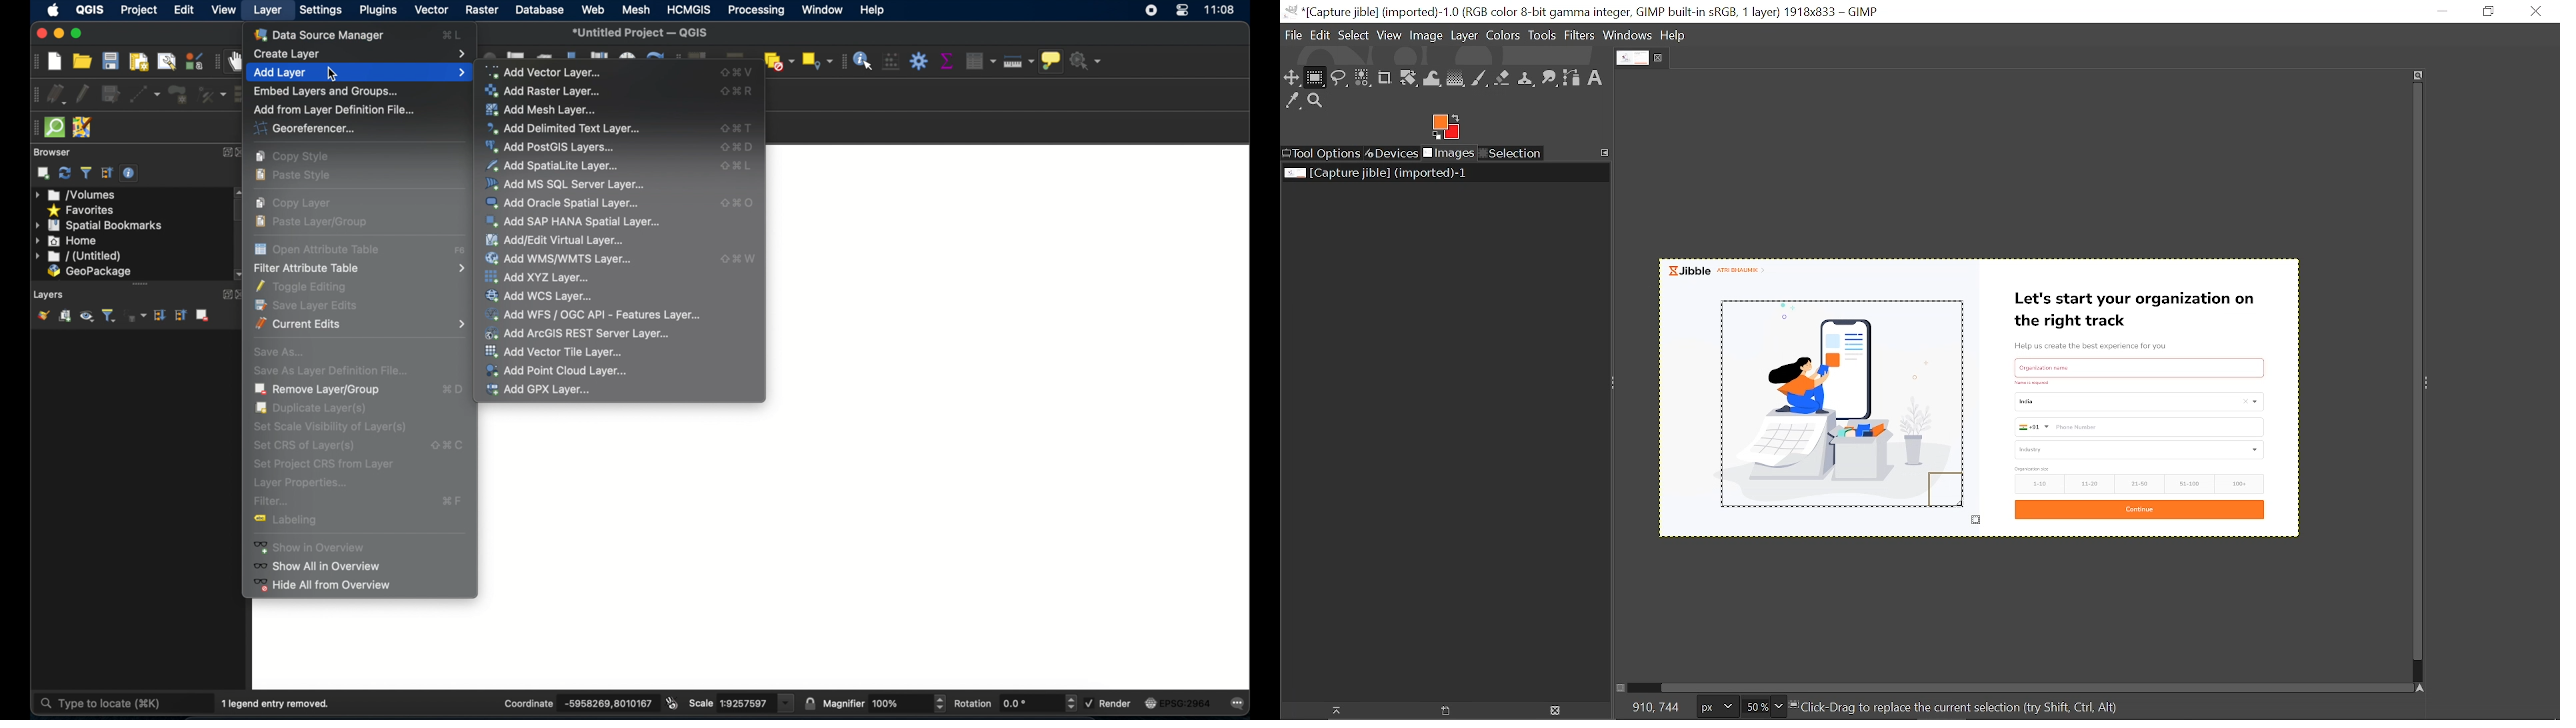 The height and width of the screenshot is (728, 2576). Describe the element at coordinates (1480, 78) in the screenshot. I see `Paintbrush tool` at that location.